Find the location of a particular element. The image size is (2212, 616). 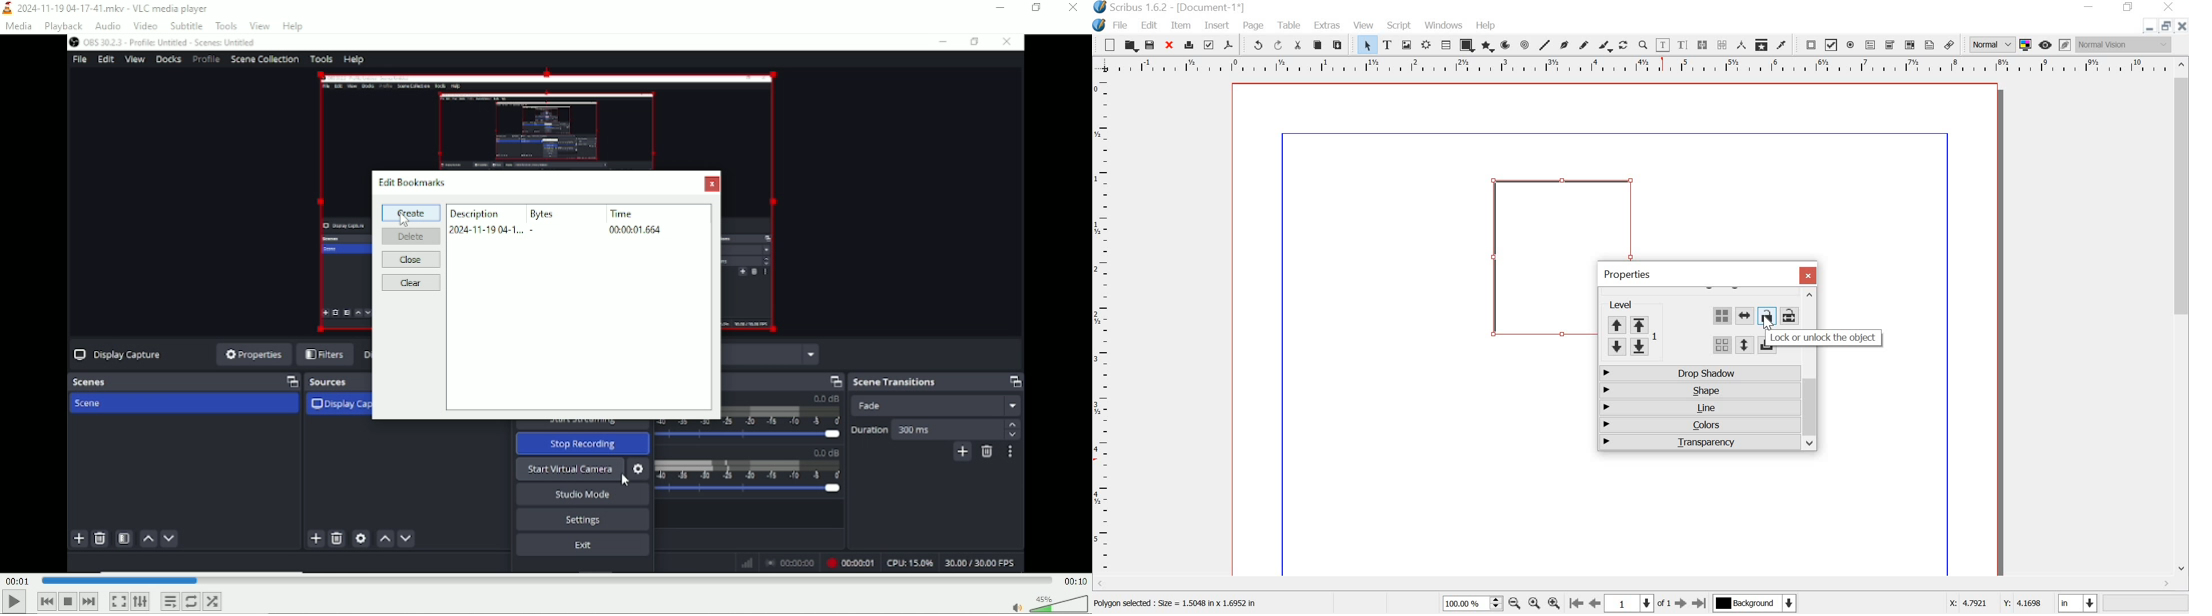

undo is located at coordinates (1254, 44).